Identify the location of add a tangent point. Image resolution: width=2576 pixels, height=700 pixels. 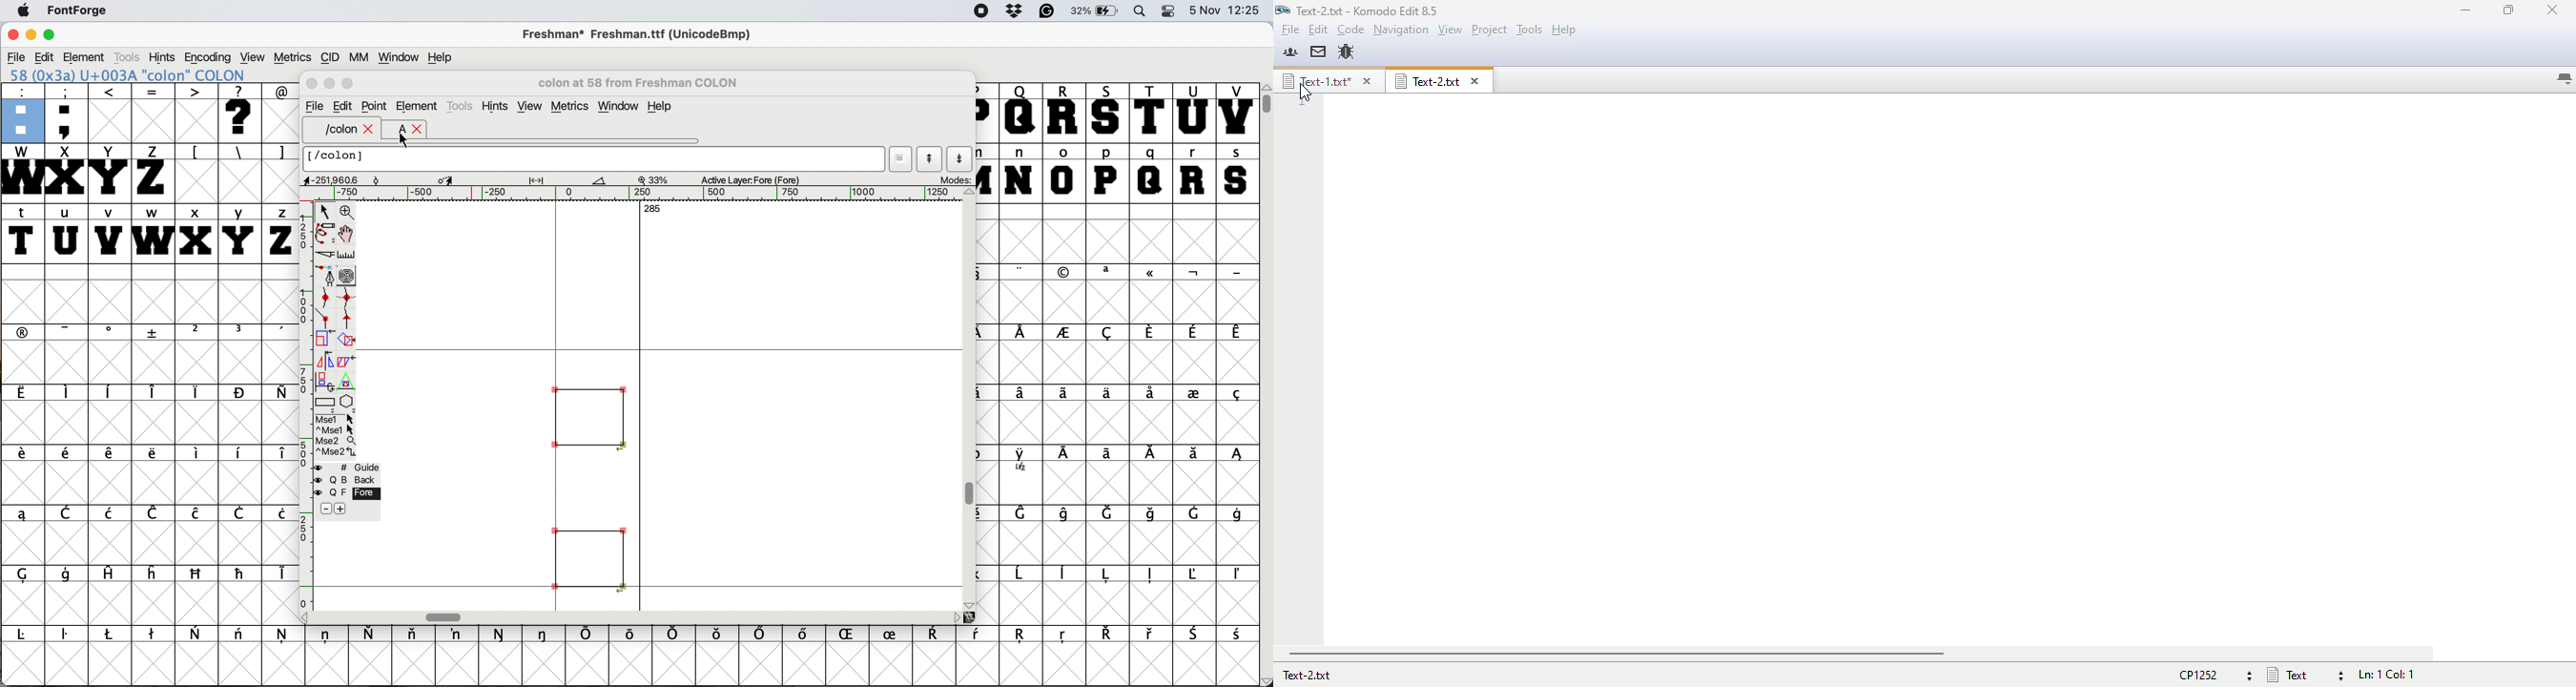
(350, 318).